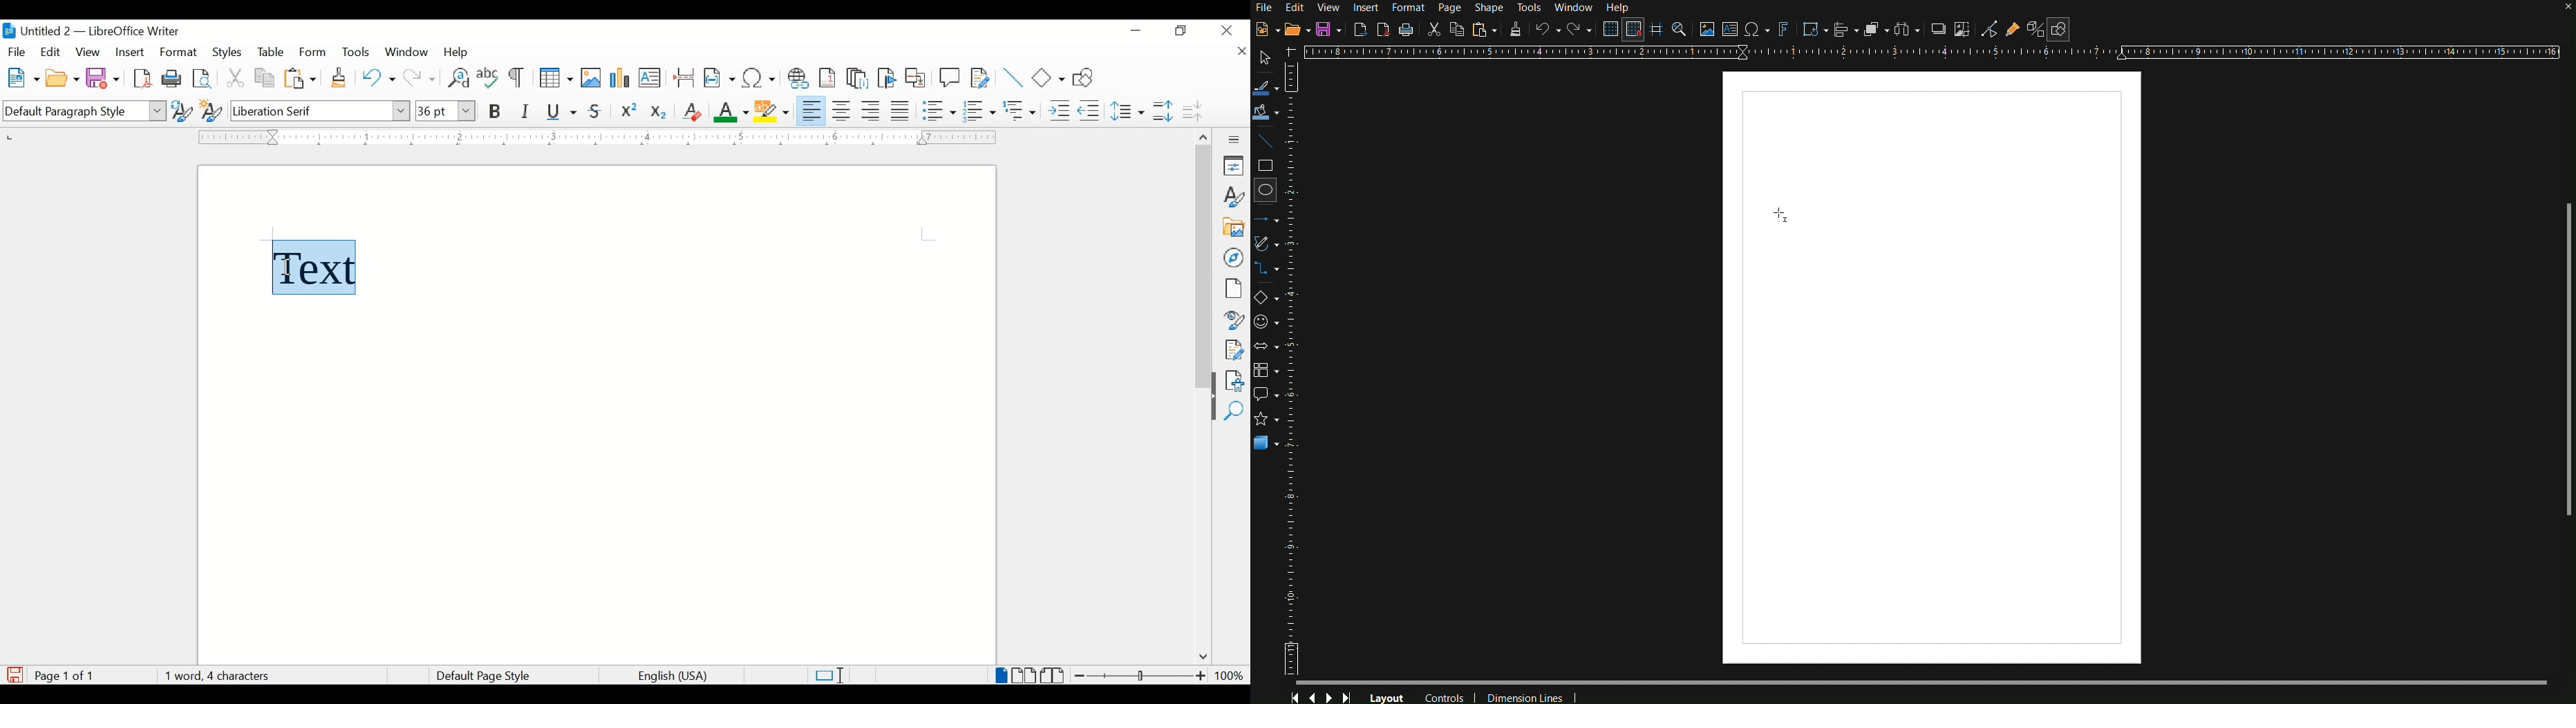 This screenshot has height=728, width=2576. Describe the element at coordinates (1297, 31) in the screenshot. I see `Open` at that location.